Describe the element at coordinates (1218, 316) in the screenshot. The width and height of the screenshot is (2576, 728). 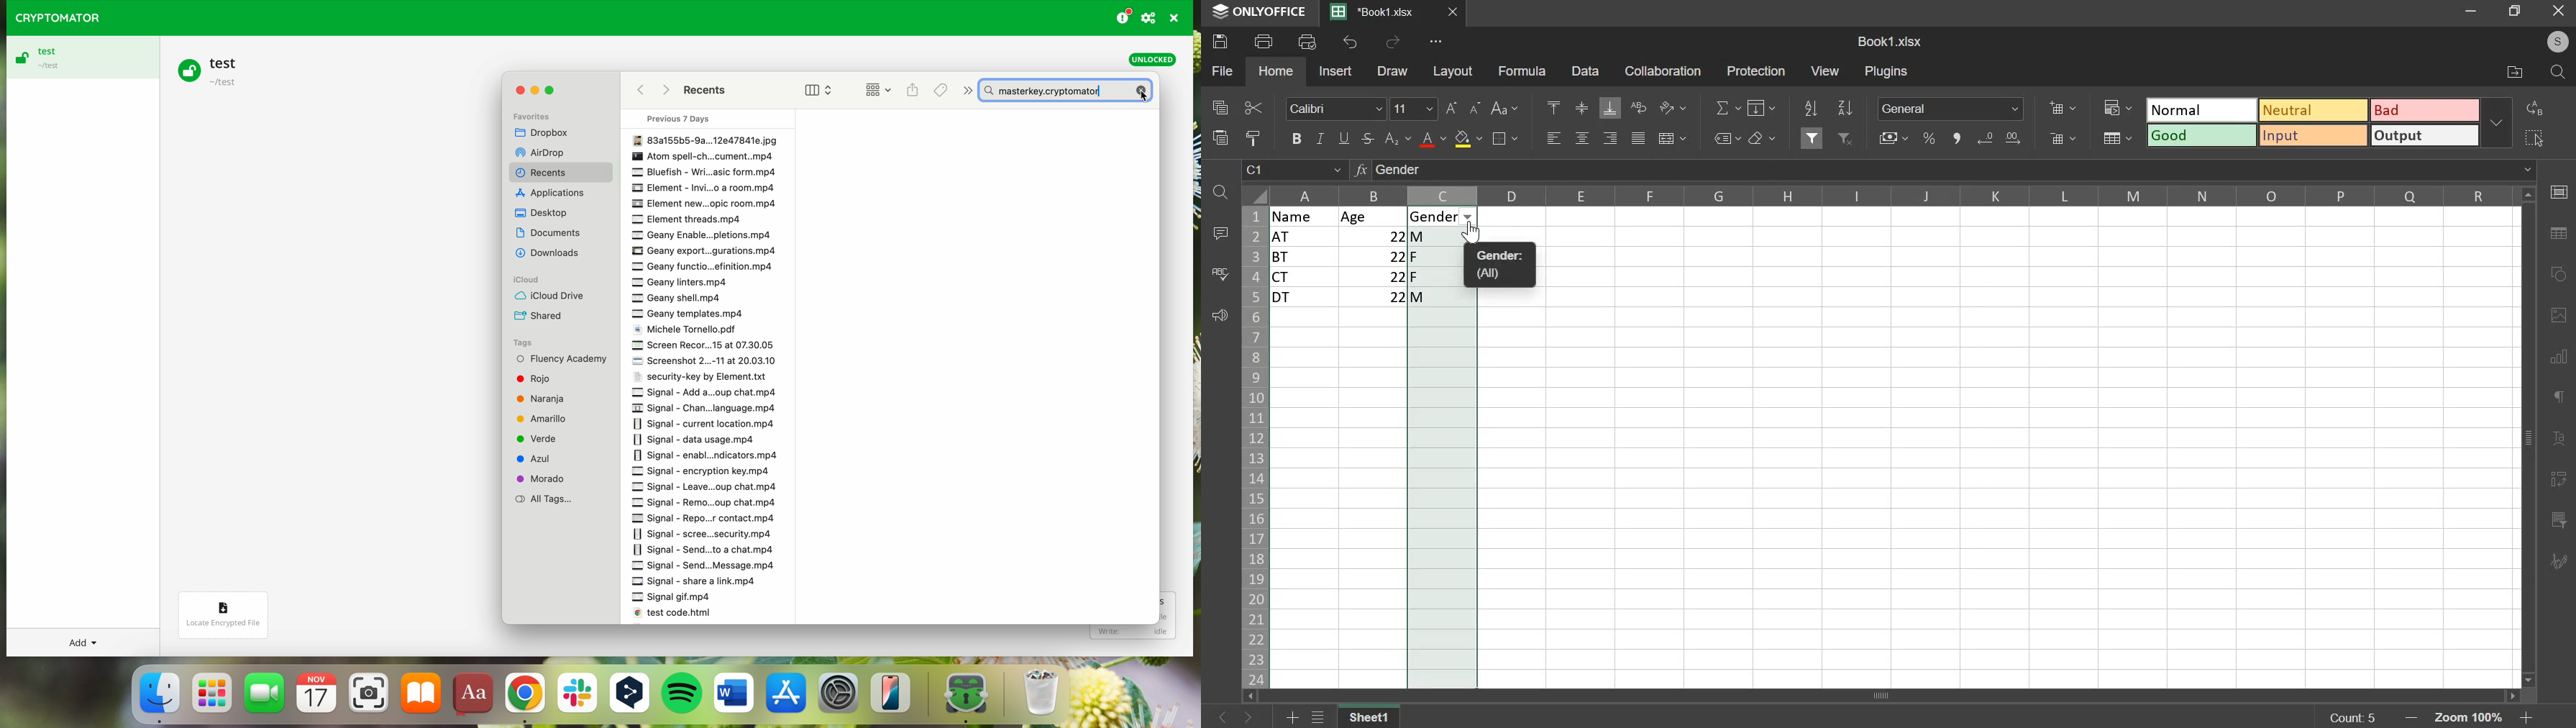
I see `feedback` at that location.